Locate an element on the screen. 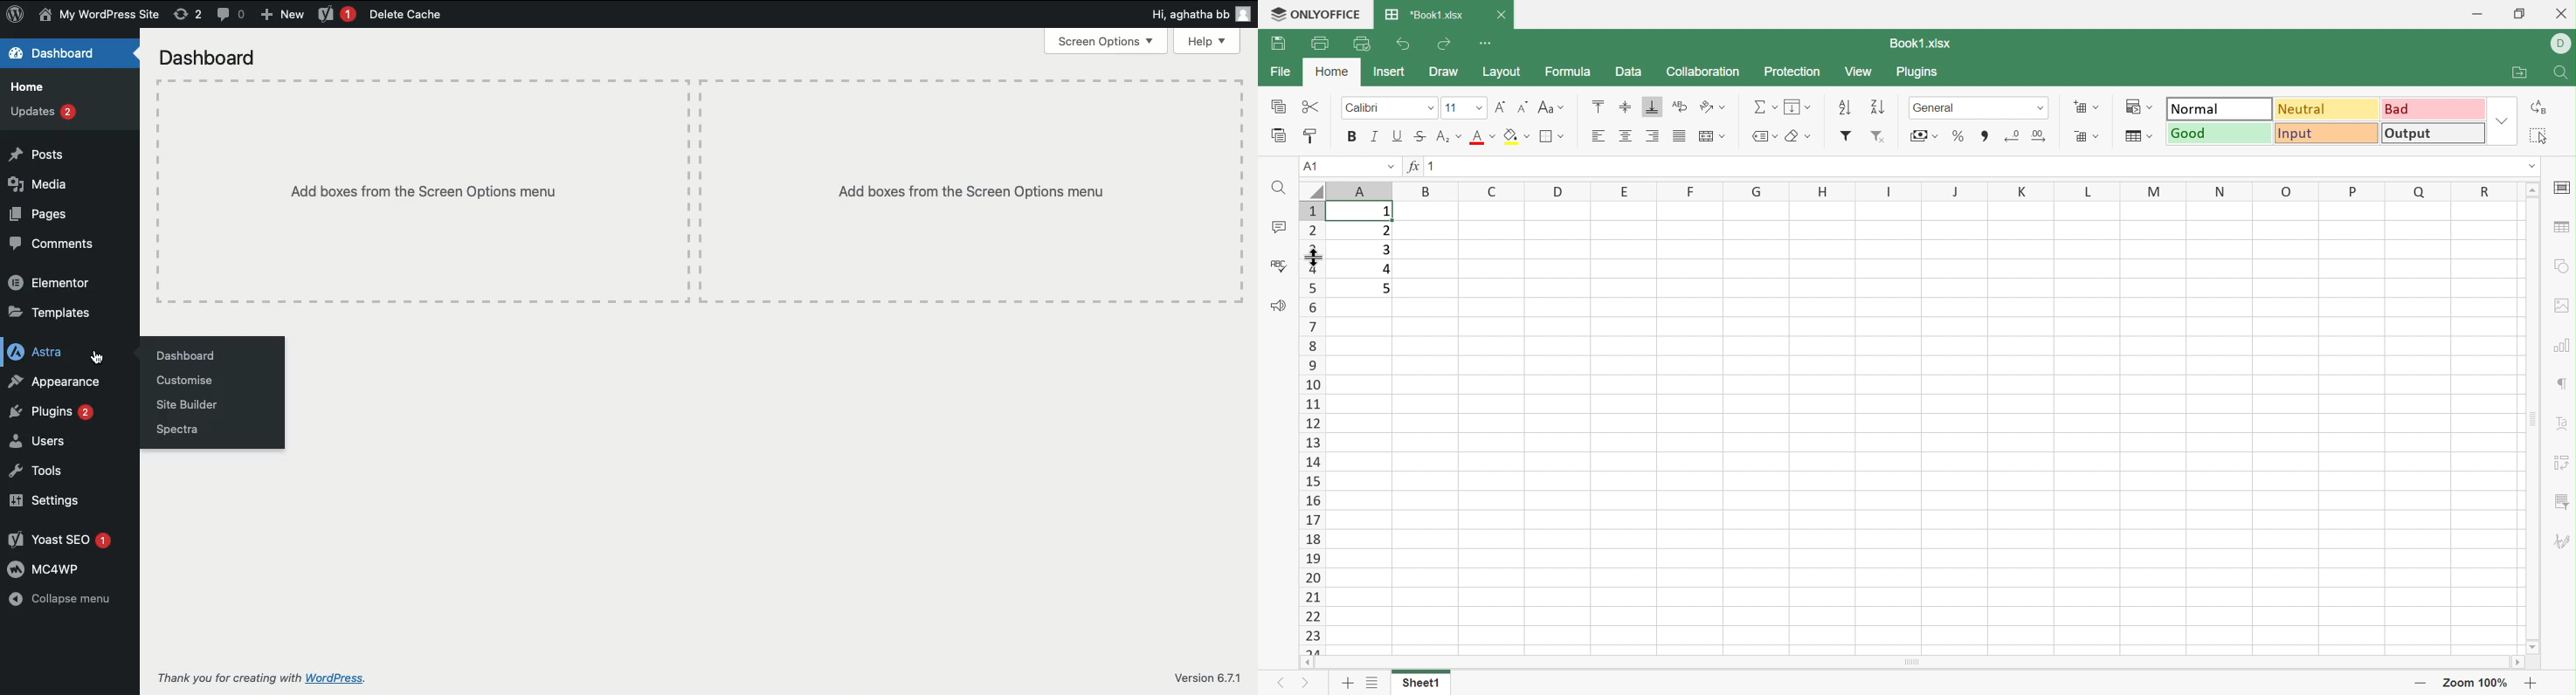 This screenshot has width=2576, height=700. Plugins is located at coordinates (1920, 74).